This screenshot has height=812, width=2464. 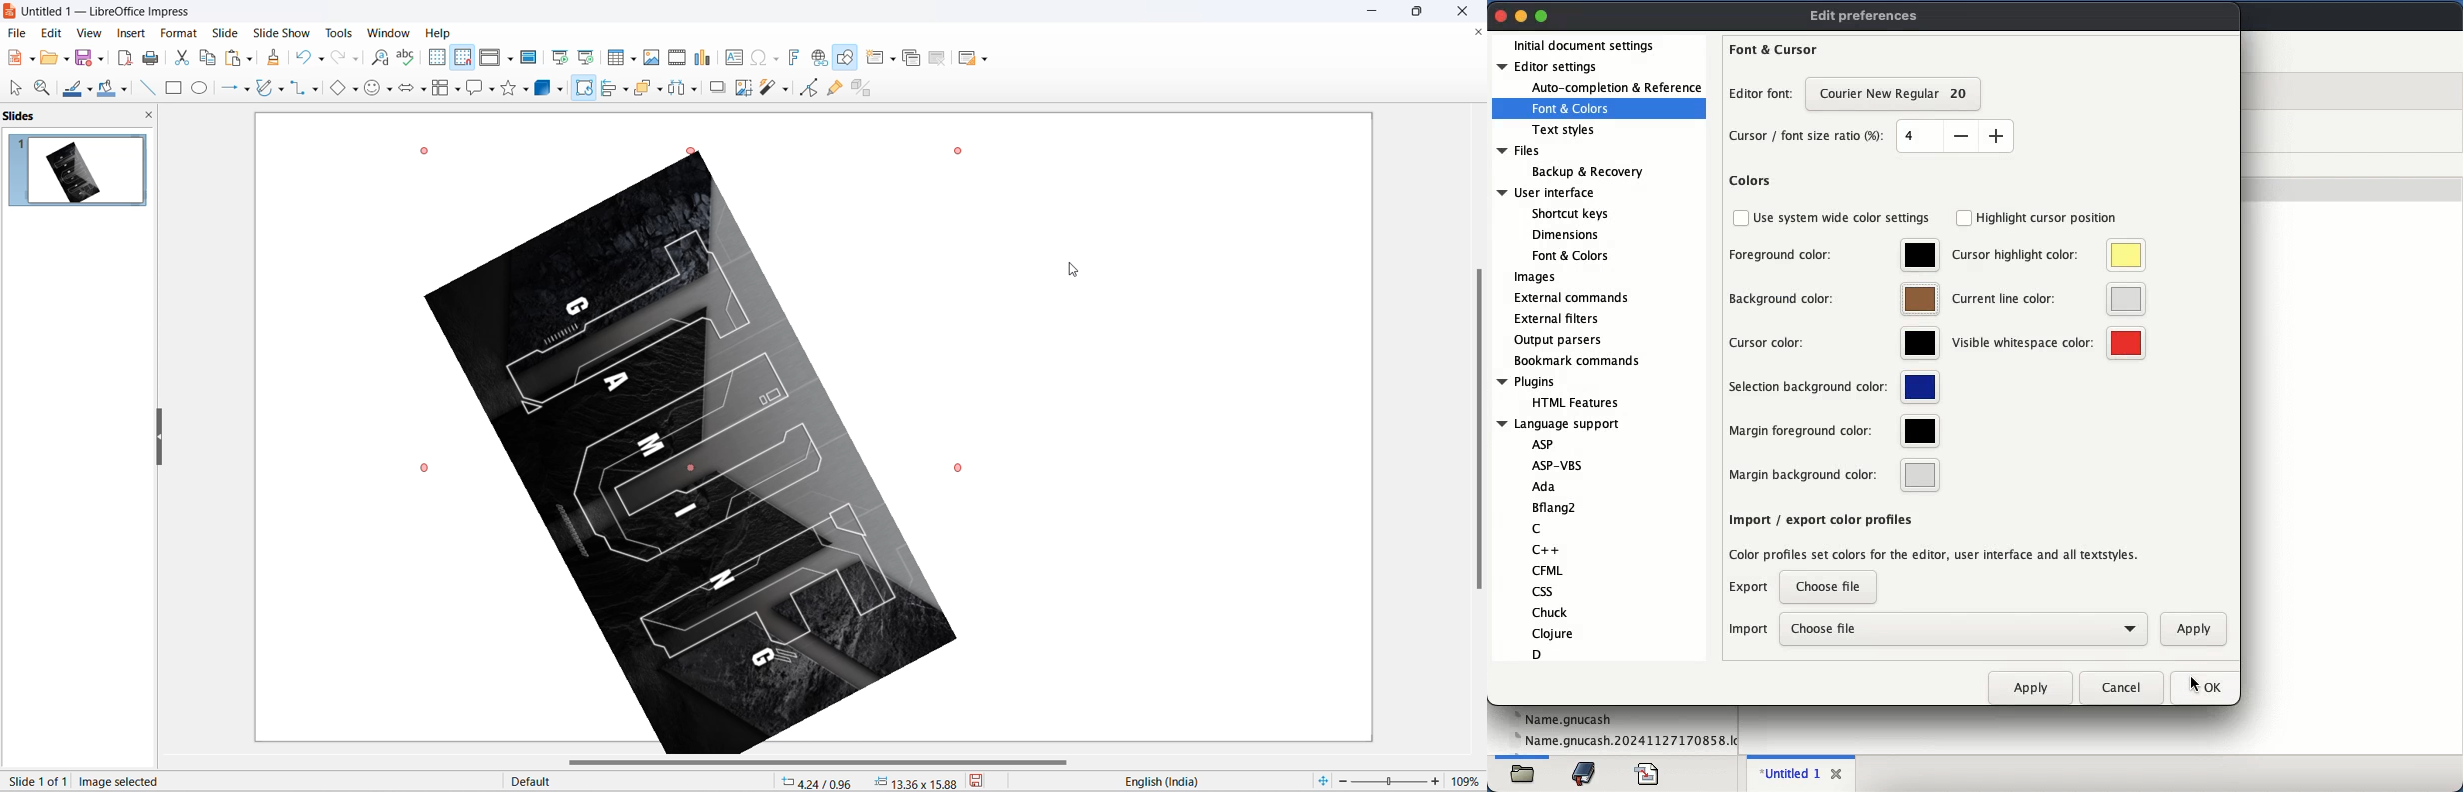 What do you see at coordinates (266, 89) in the screenshot?
I see `curve and polygons` at bounding box center [266, 89].